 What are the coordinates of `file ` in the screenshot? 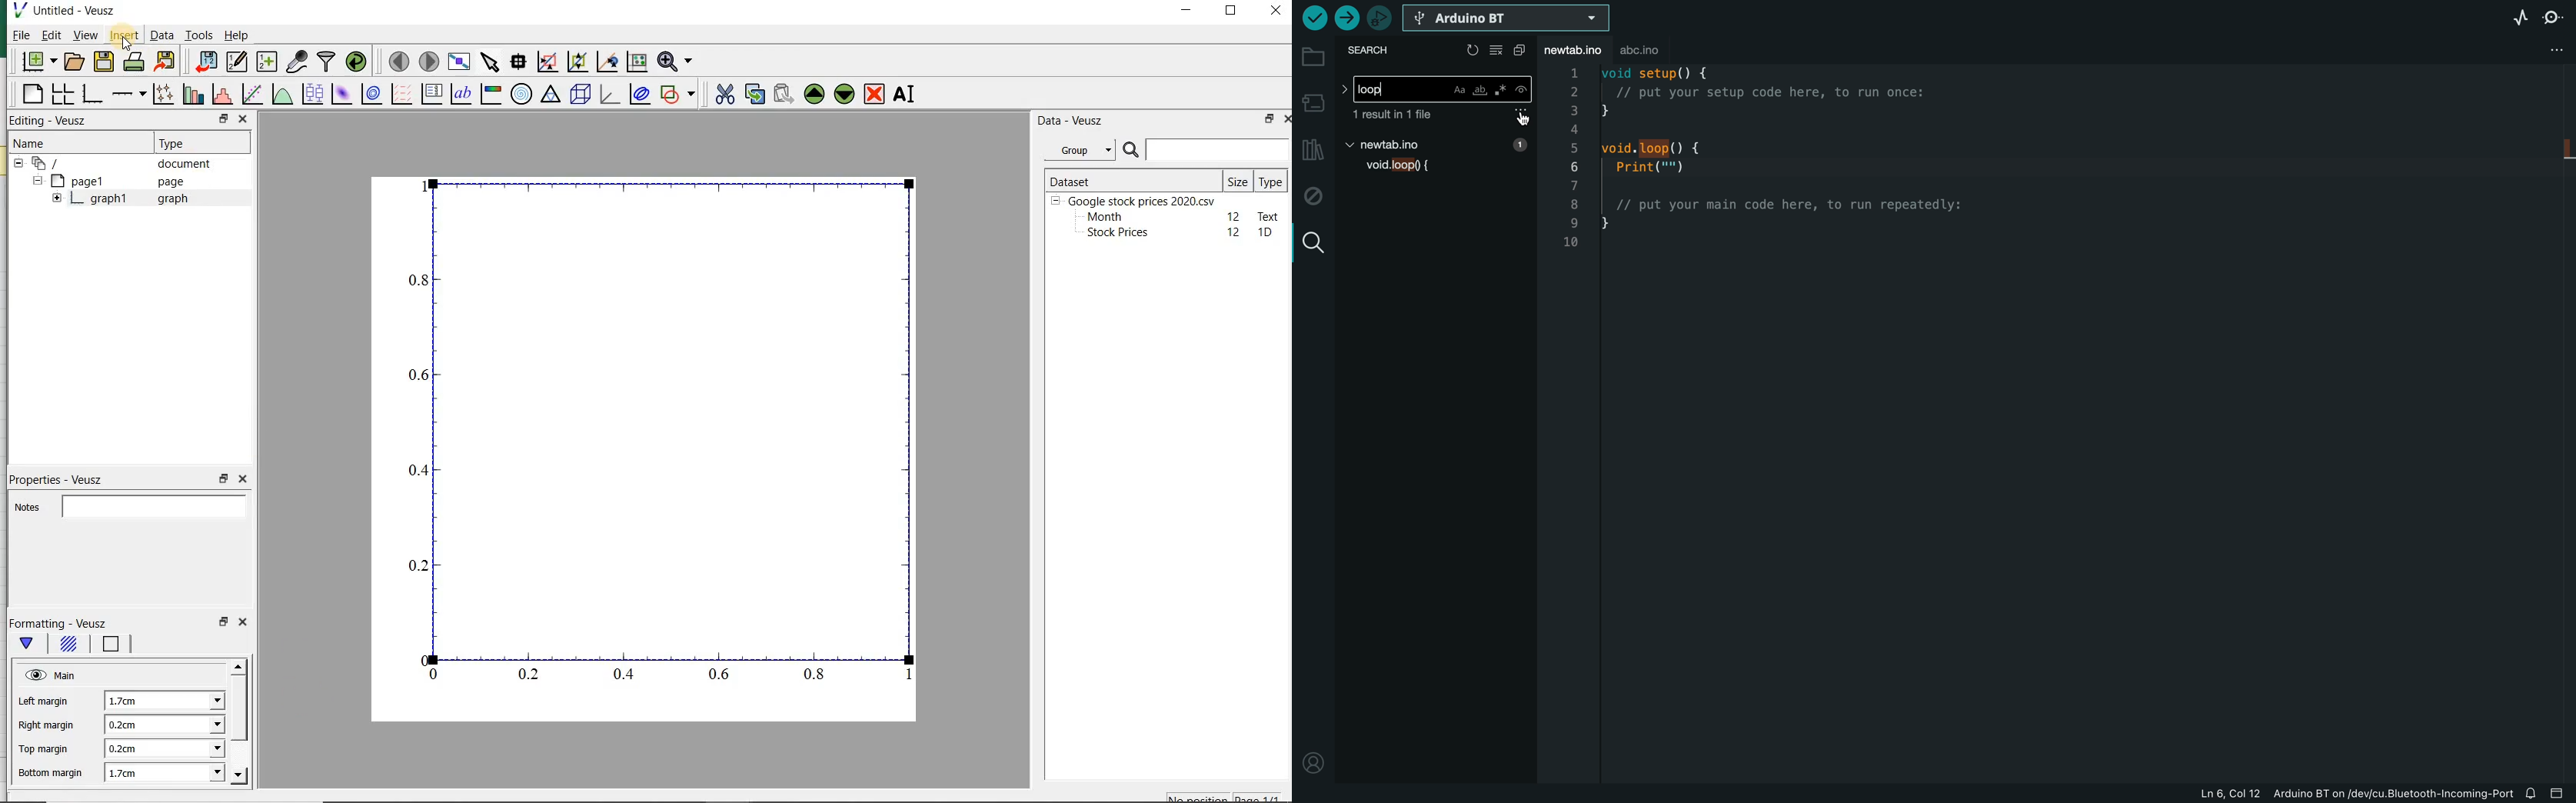 It's located at (1442, 118).